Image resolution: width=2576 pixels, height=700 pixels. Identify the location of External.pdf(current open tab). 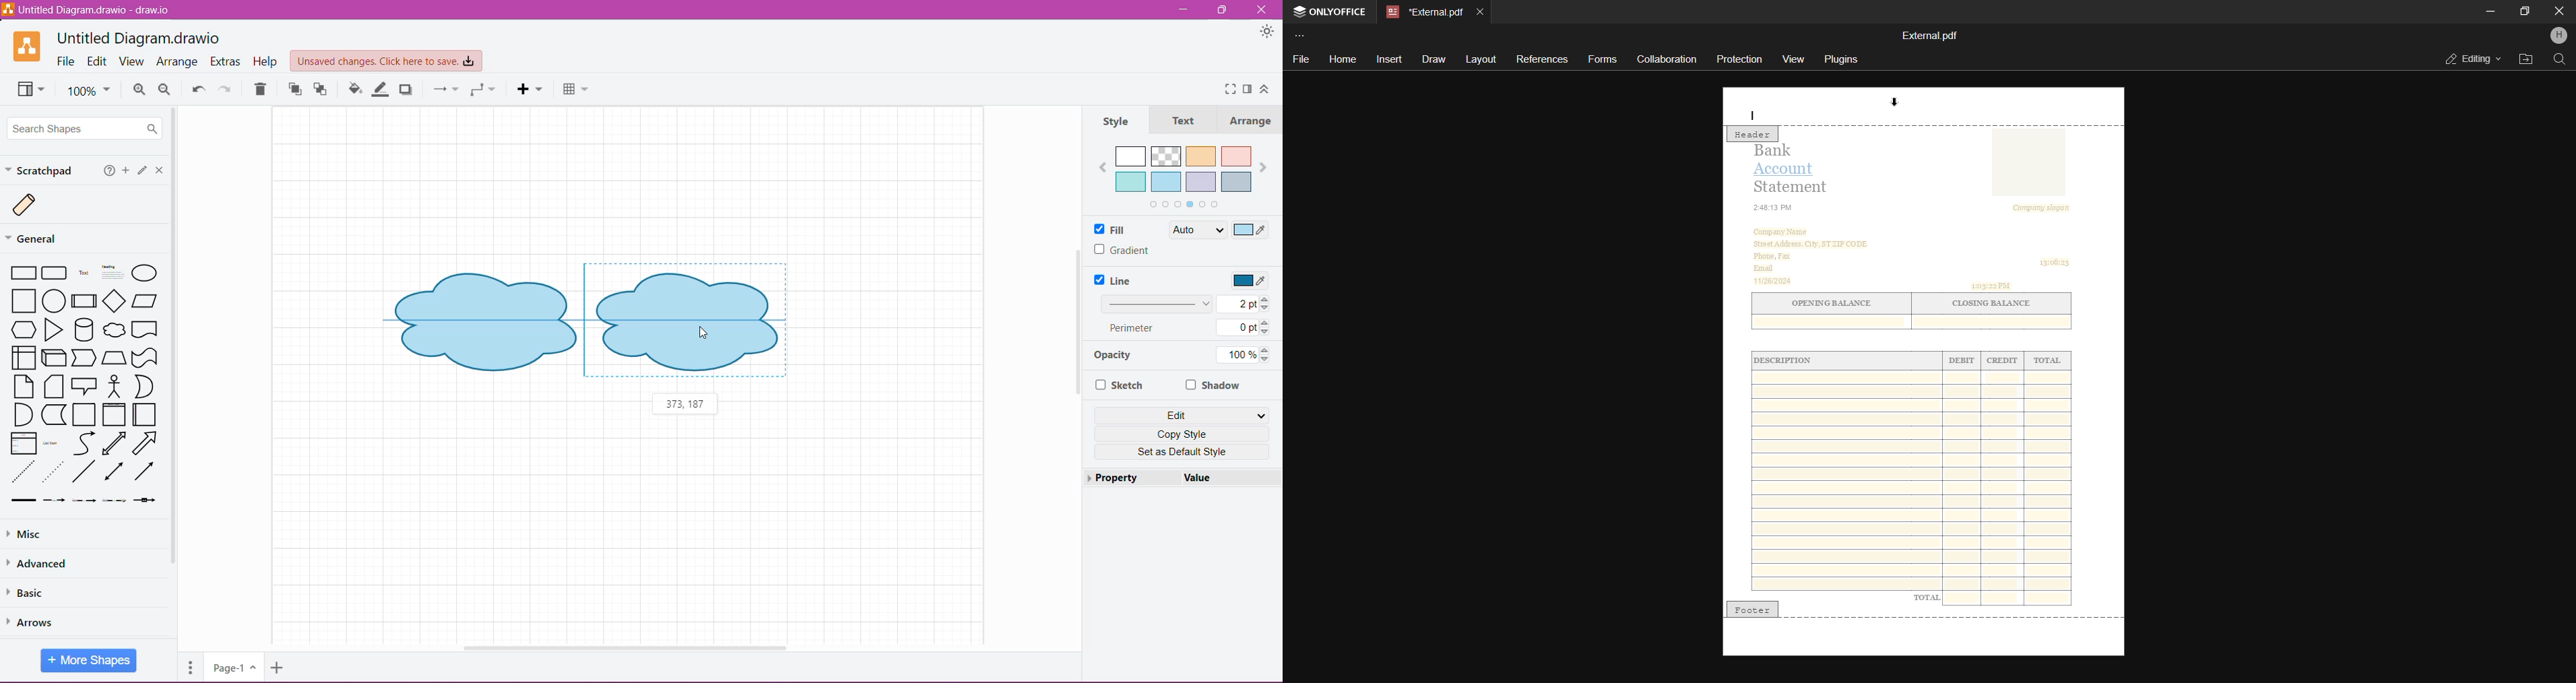
(1423, 12).